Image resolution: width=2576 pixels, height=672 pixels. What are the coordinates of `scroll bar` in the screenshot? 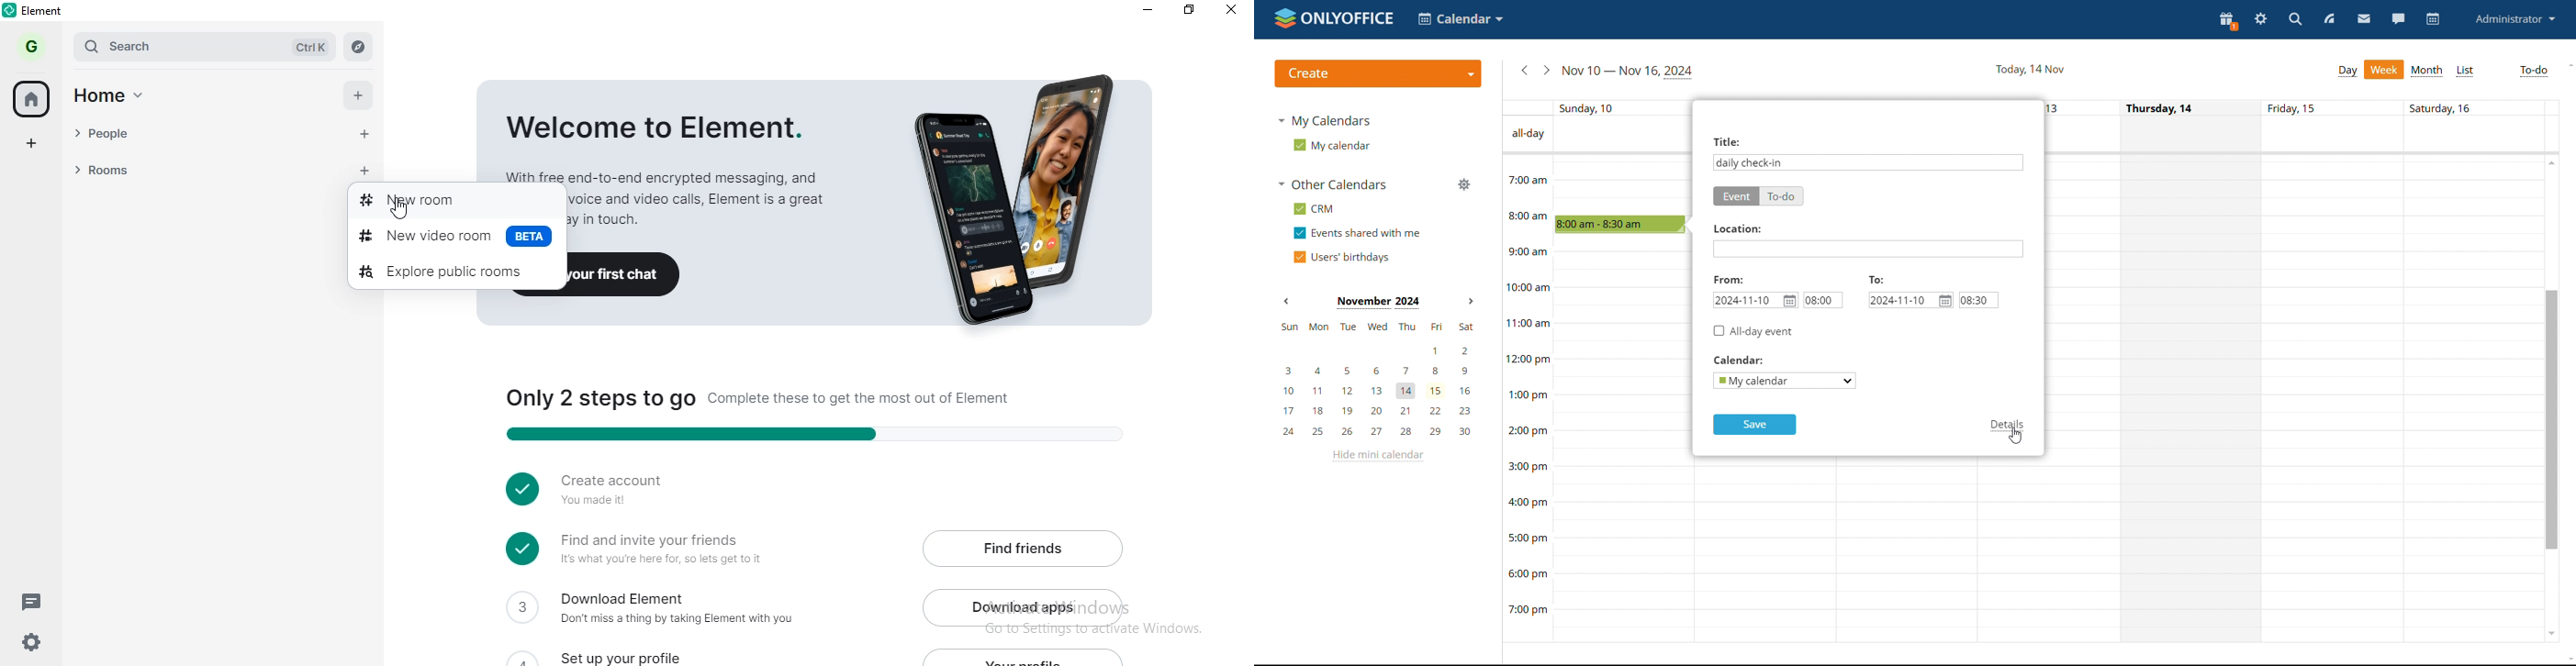 It's located at (2550, 418).